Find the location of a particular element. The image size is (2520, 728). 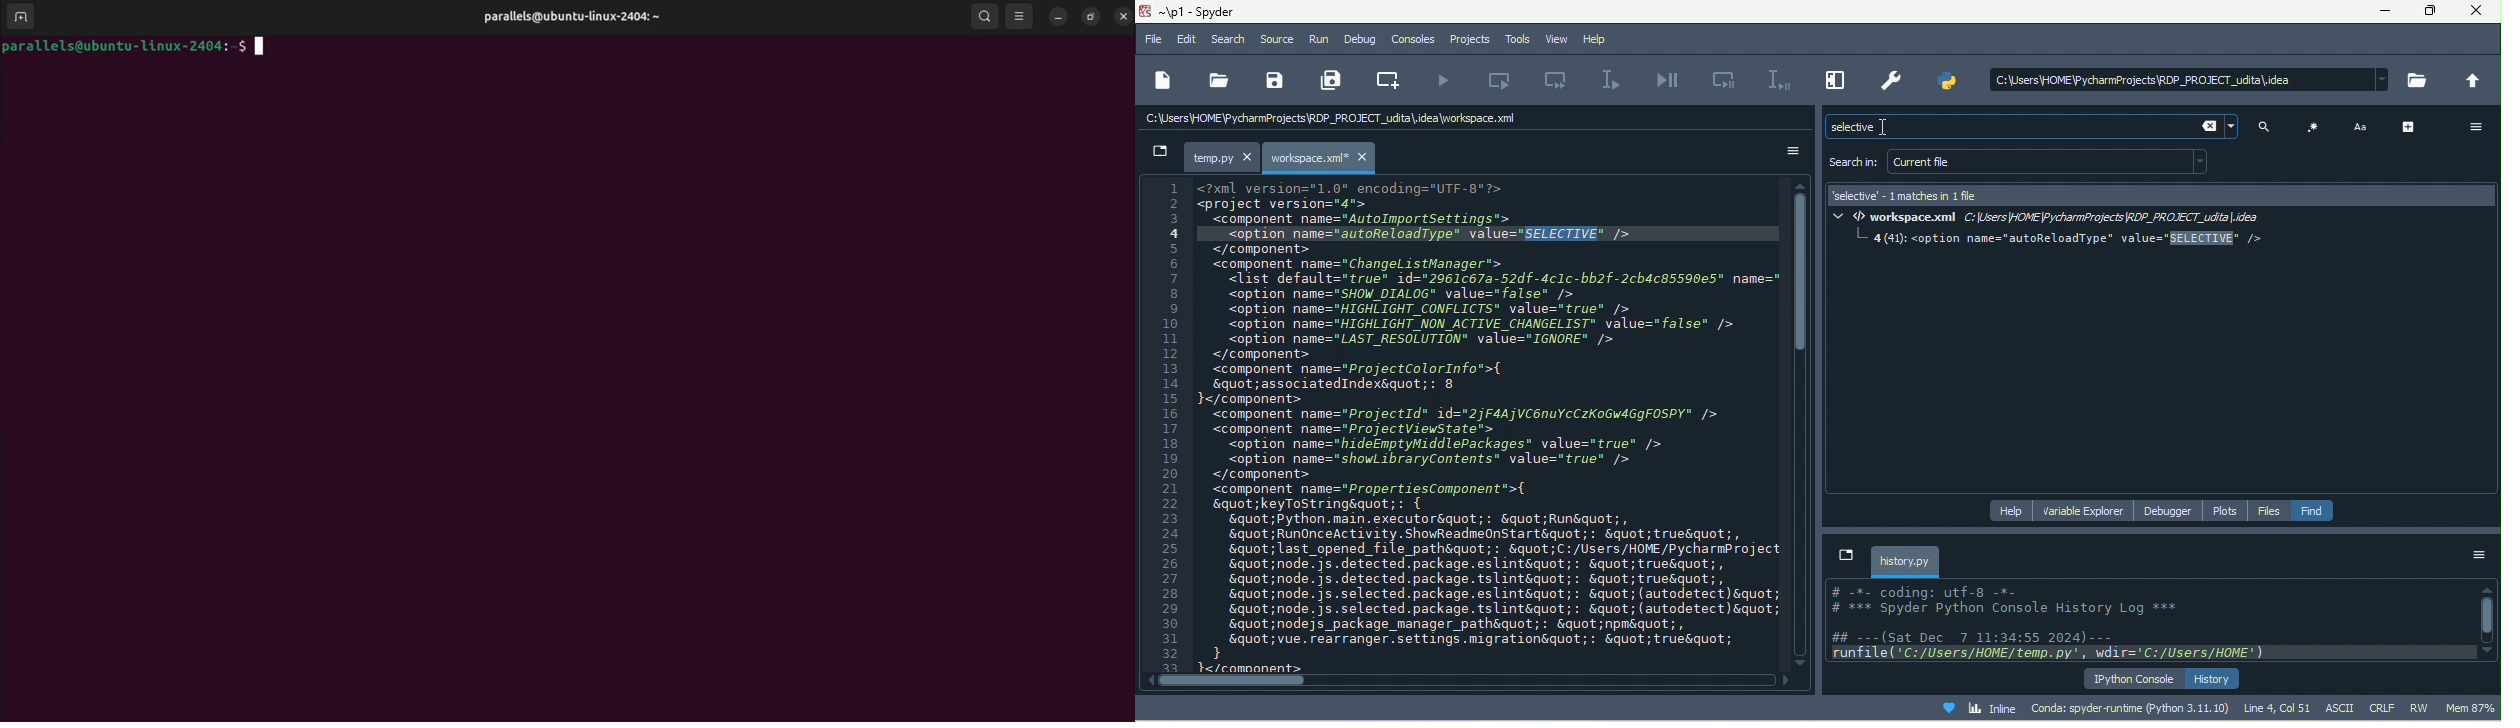

pythonpath manager is located at coordinates (1947, 83).